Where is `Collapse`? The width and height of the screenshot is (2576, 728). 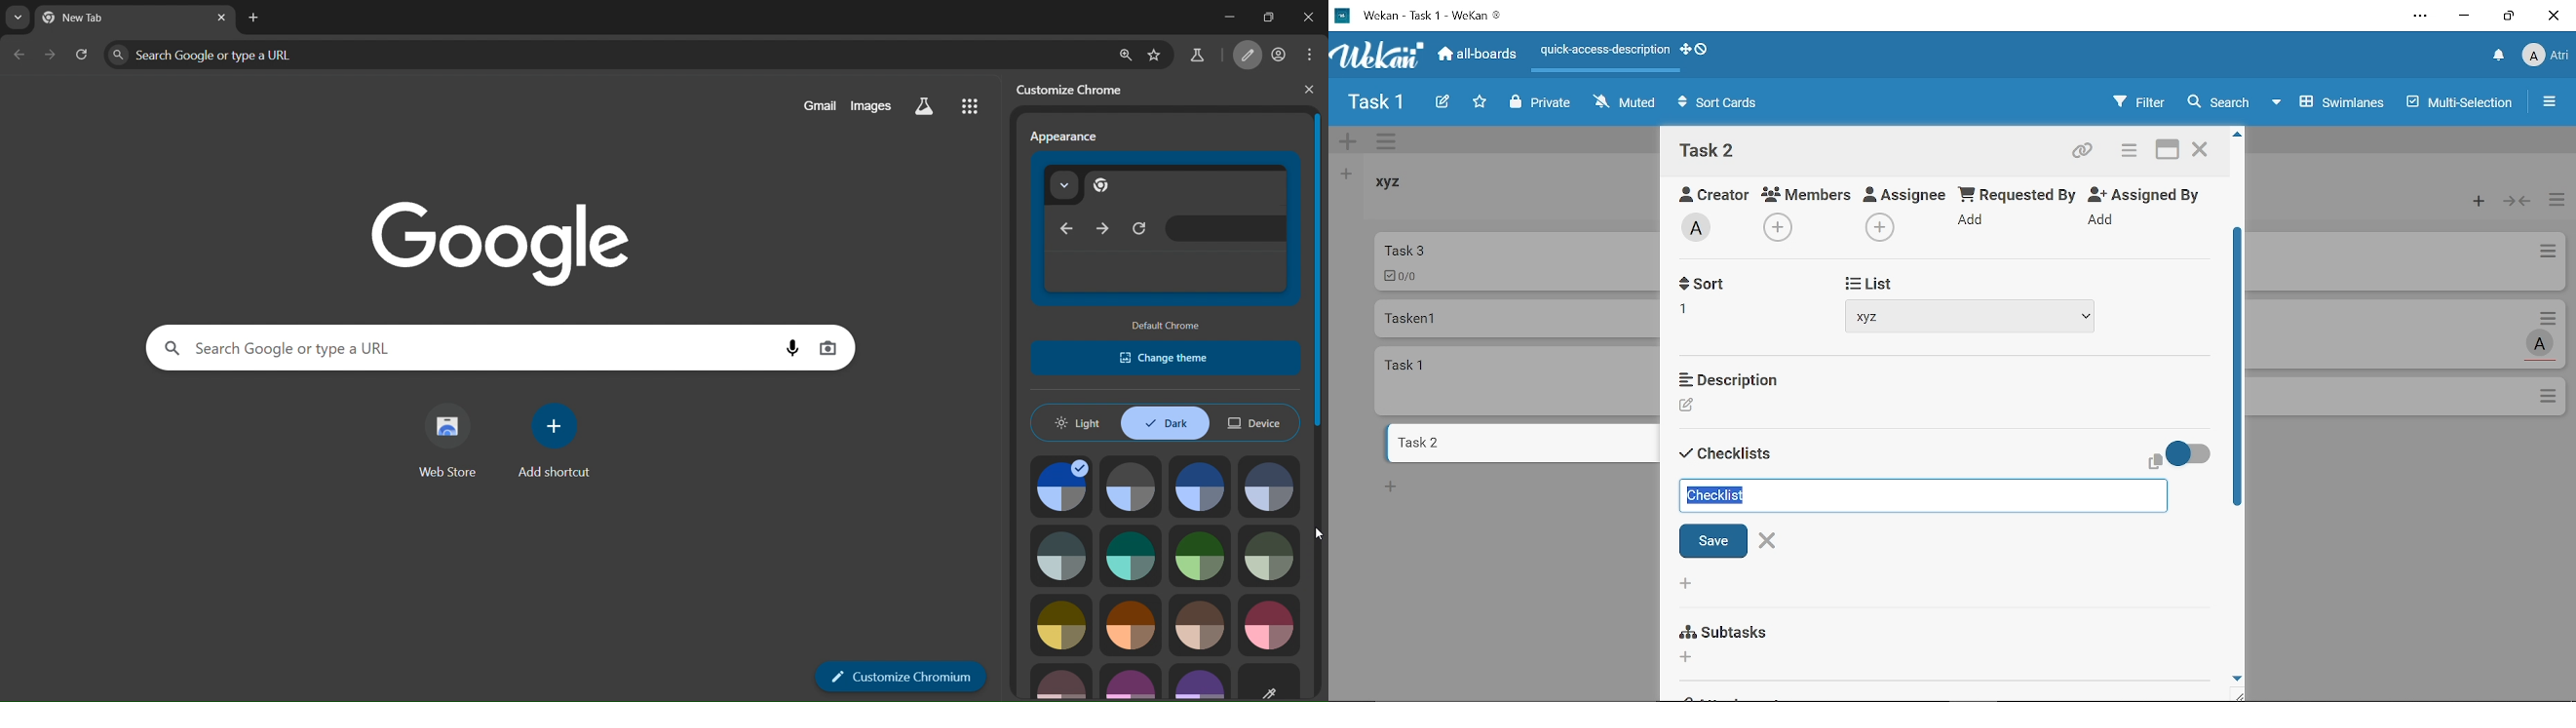
Collapse is located at coordinates (2518, 202).